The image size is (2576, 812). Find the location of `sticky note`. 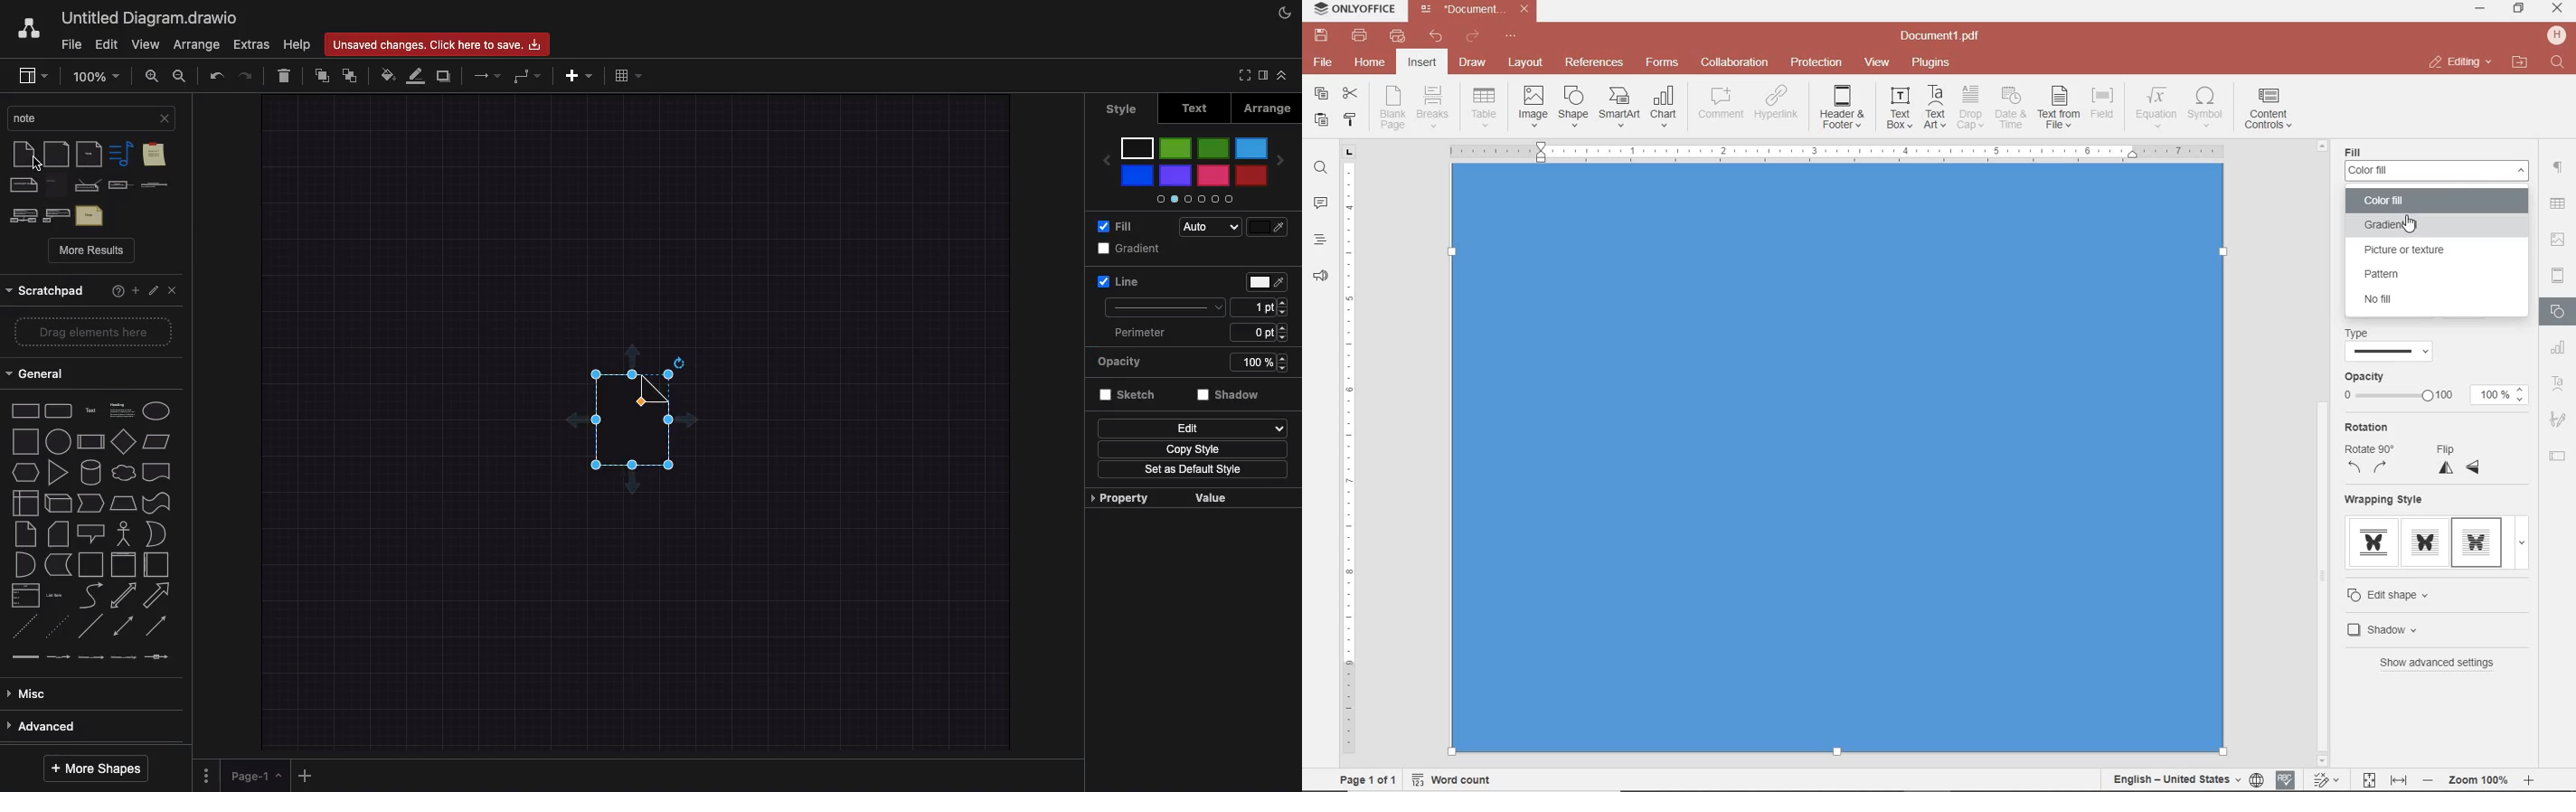

sticky note is located at coordinates (153, 156).